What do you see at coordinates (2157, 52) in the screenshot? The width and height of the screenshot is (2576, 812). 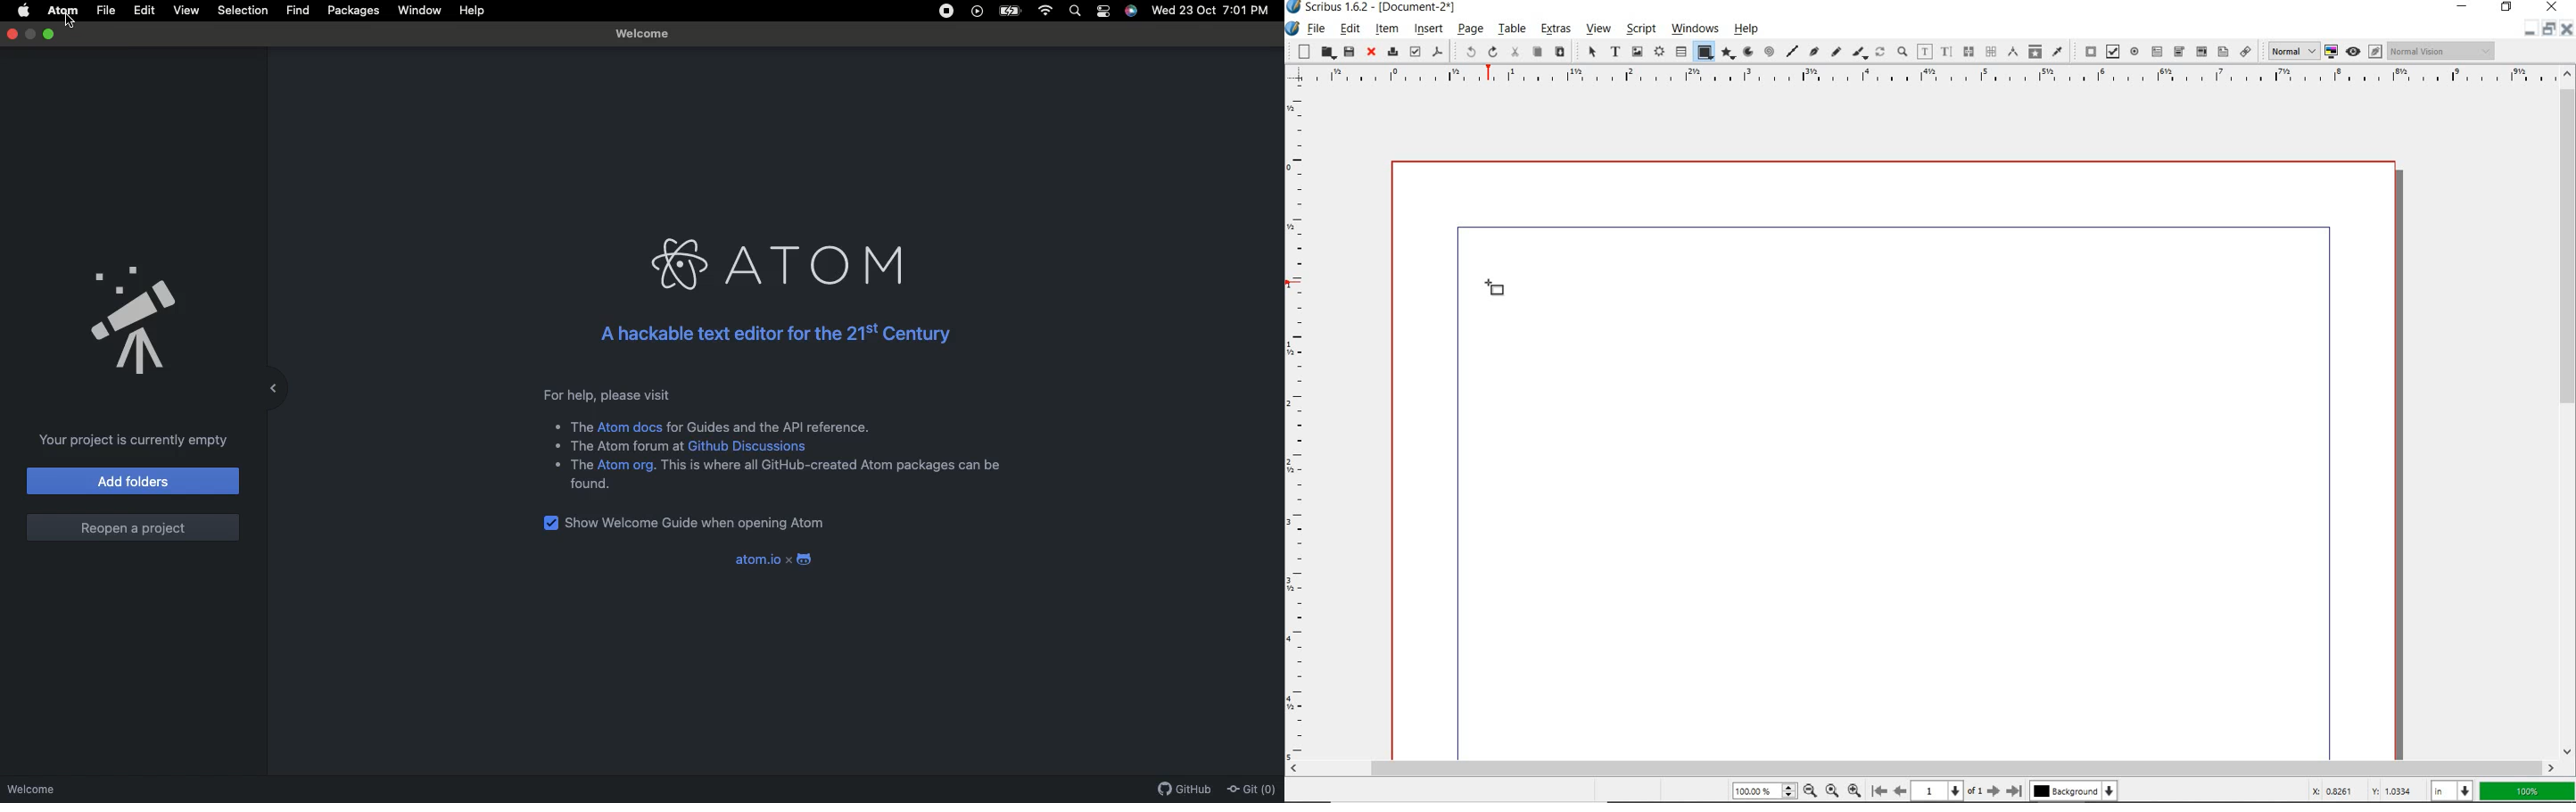 I see `pdf text field` at bounding box center [2157, 52].